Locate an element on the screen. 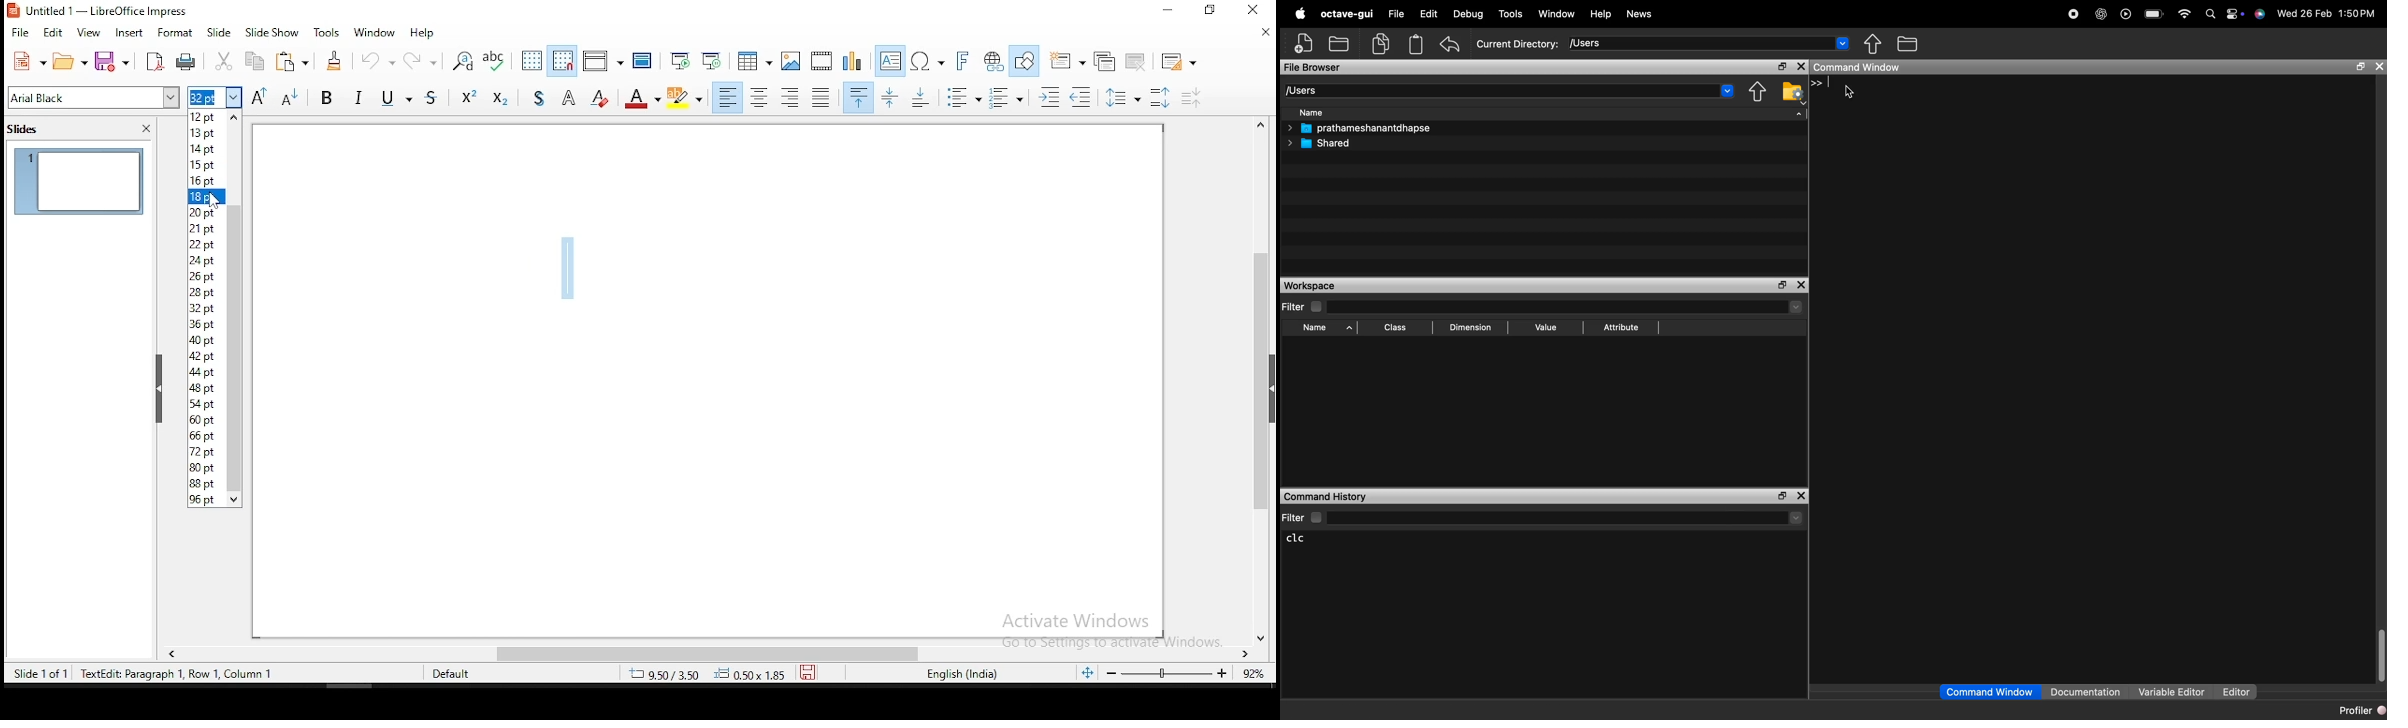 Image resolution: width=2408 pixels, height=728 pixels. Help is located at coordinates (1600, 14).